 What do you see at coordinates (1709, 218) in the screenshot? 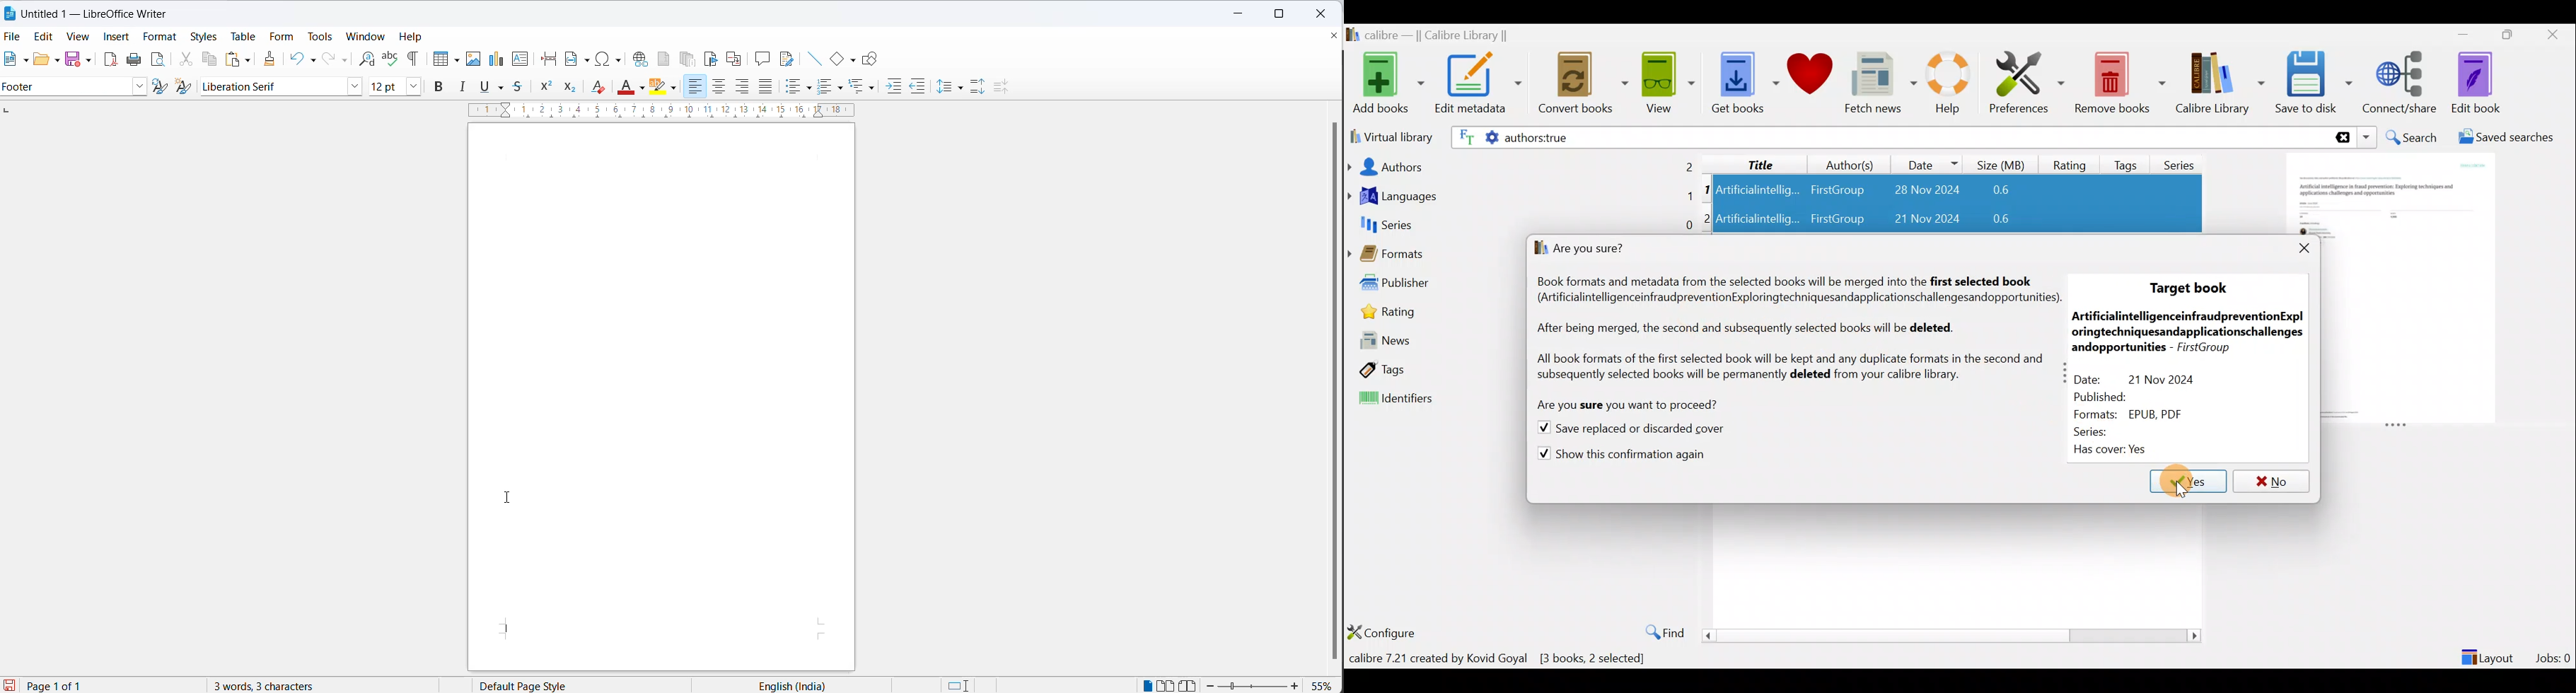
I see `2` at bounding box center [1709, 218].